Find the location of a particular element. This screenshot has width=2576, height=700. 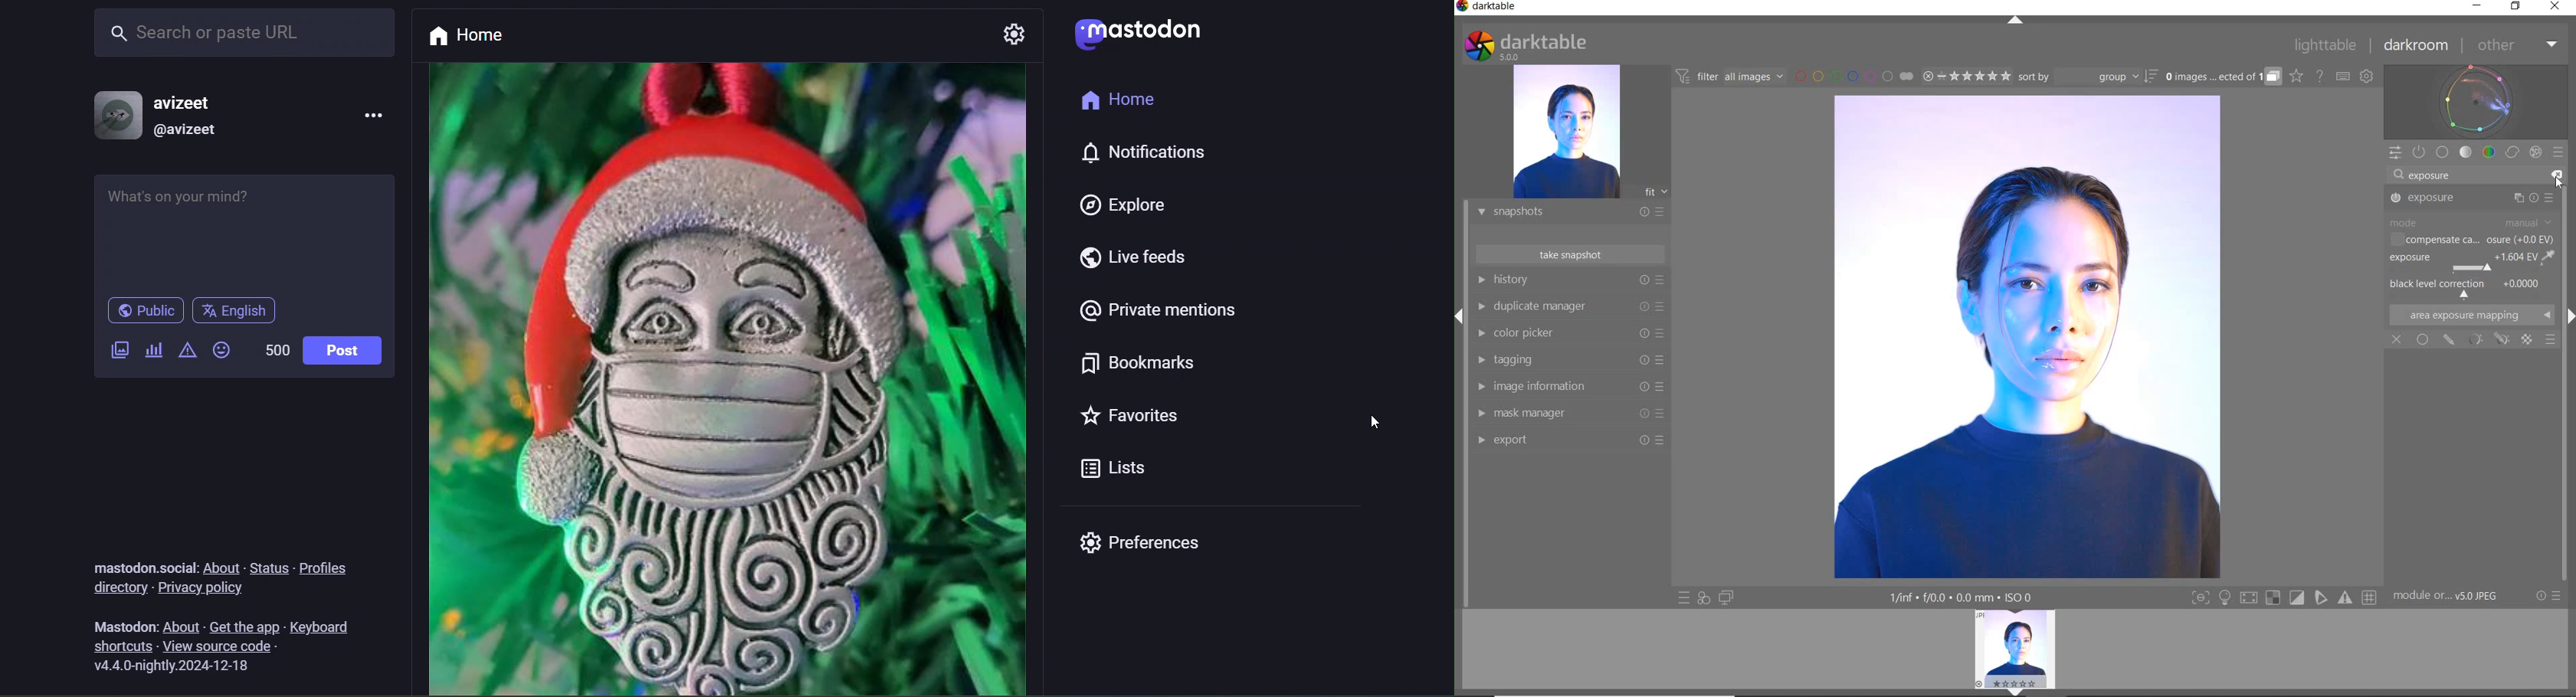

DUPLICATE MANAGER is located at coordinates (1569, 306).